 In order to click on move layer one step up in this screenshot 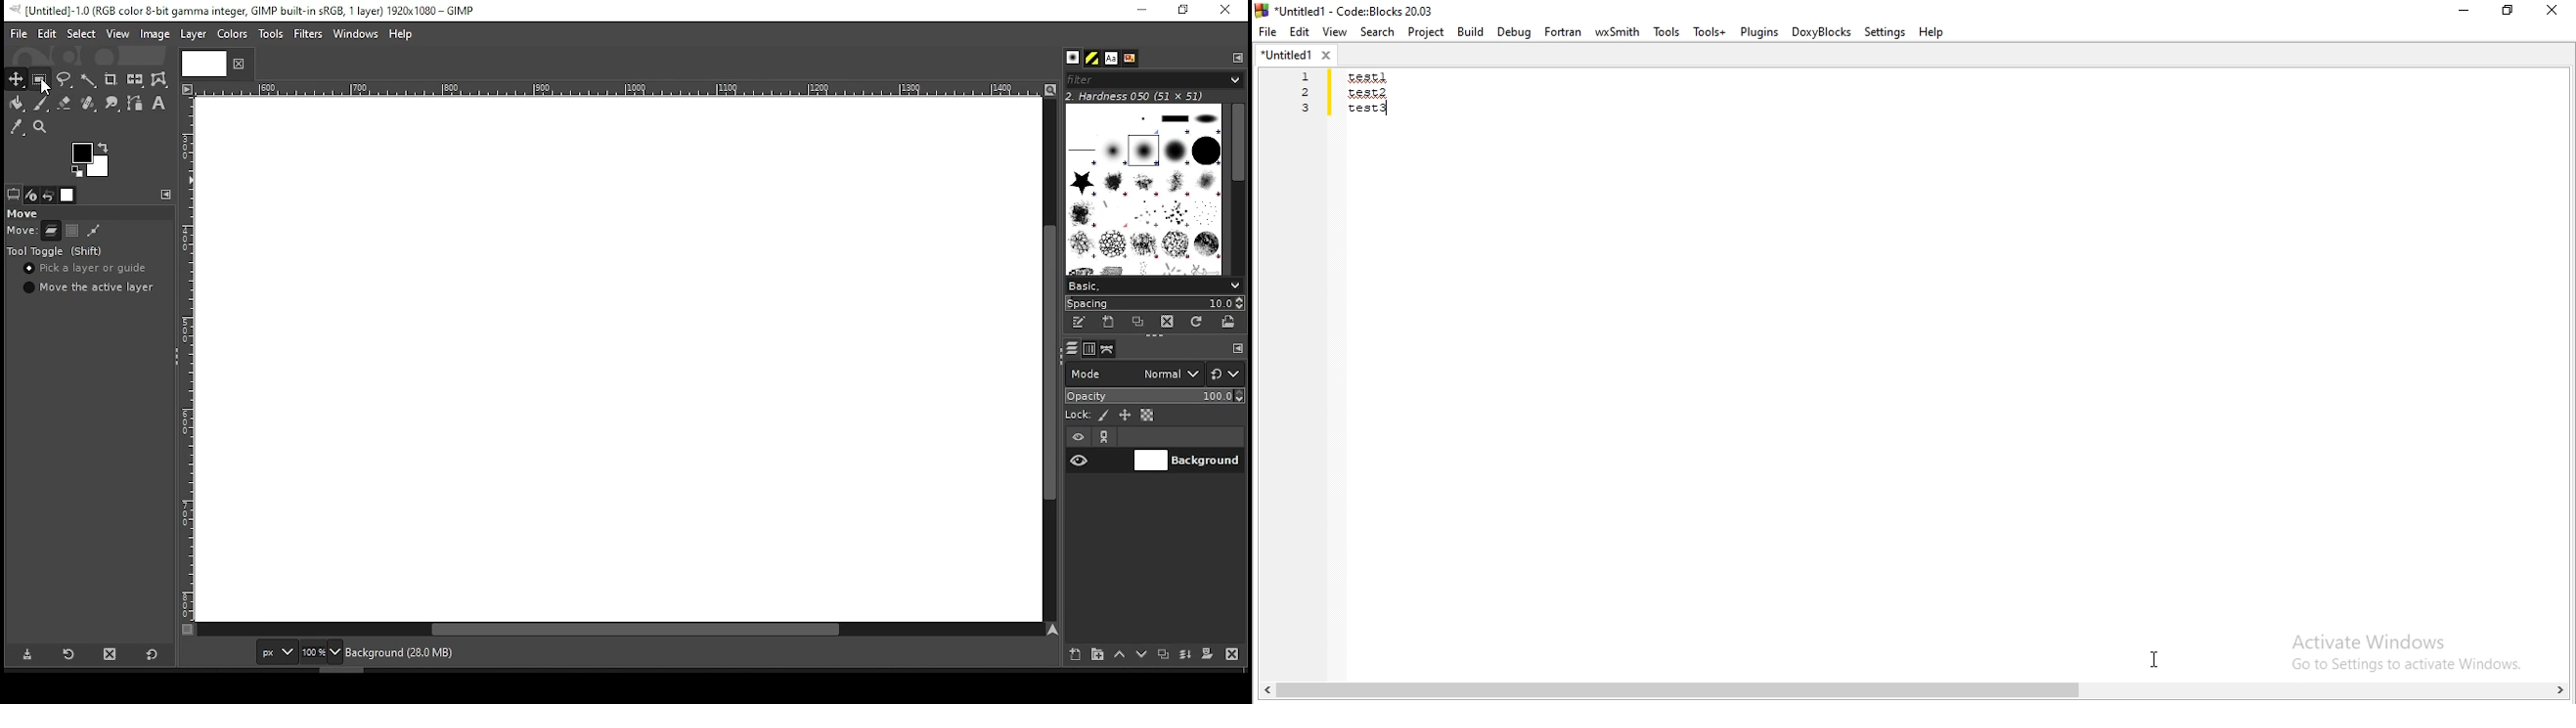, I will do `click(1120, 656)`.